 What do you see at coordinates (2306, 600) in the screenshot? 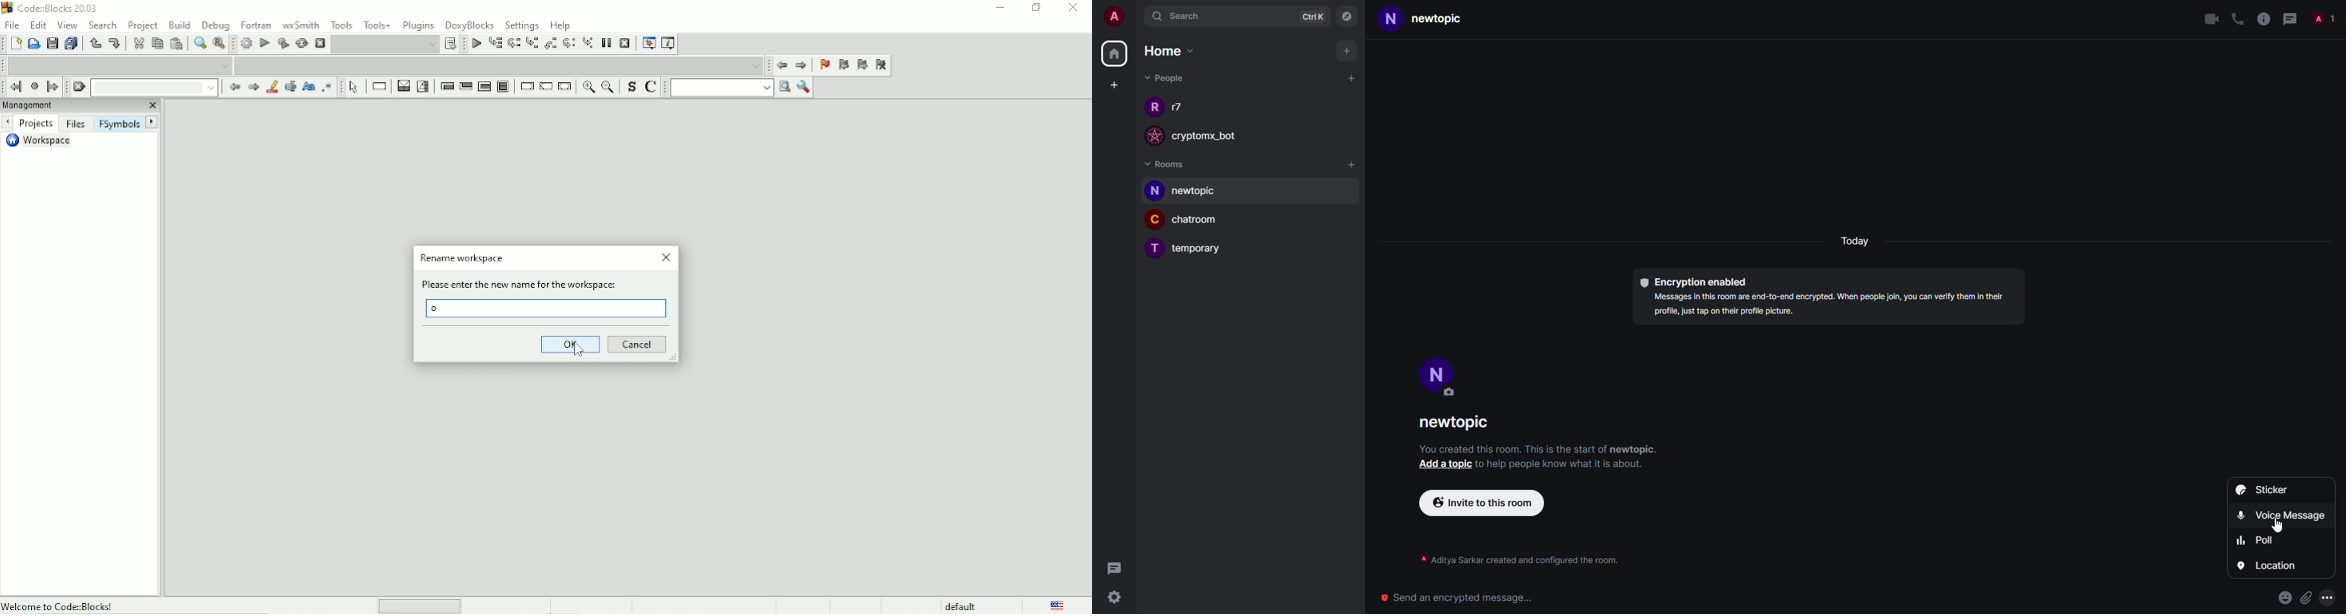
I see `attach` at bounding box center [2306, 600].